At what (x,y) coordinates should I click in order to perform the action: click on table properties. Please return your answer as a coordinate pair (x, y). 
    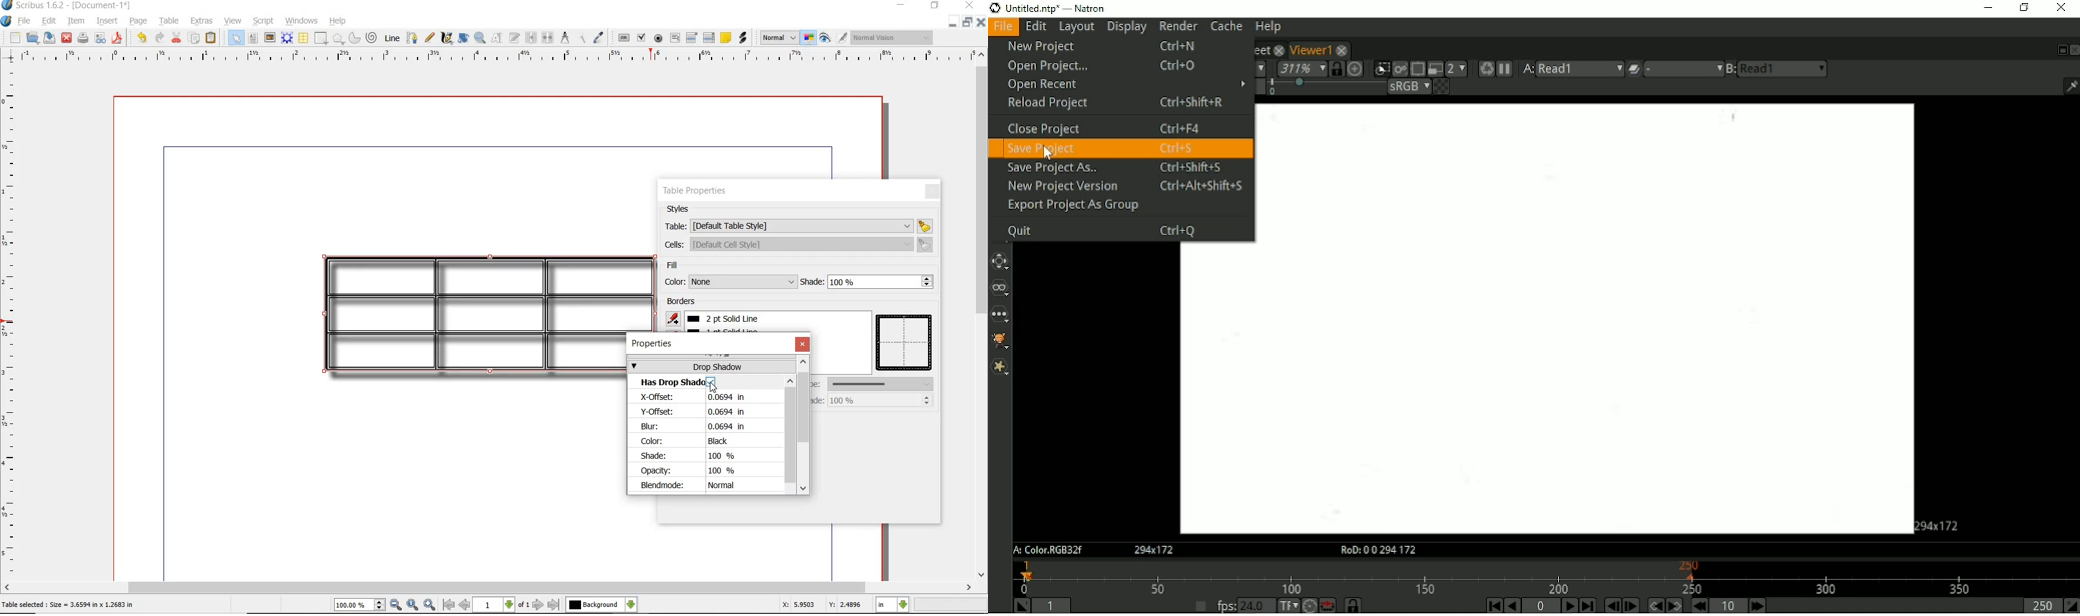
    Looking at the image, I should click on (696, 192).